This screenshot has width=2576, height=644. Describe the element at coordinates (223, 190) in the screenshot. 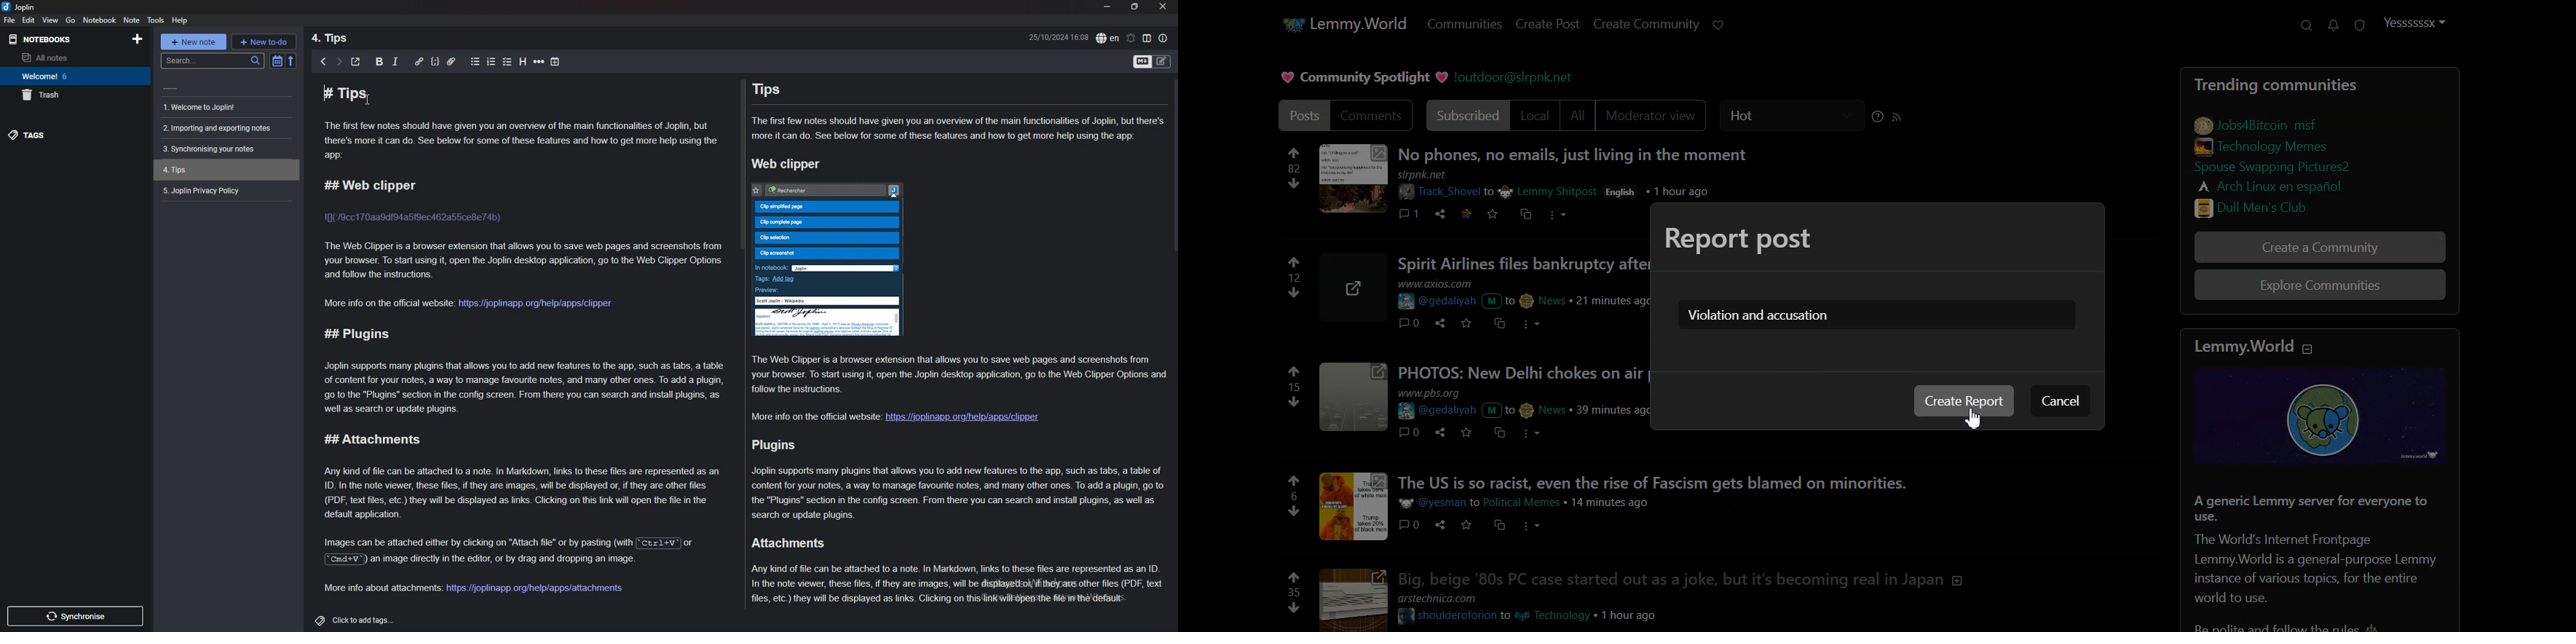

I see `note 6` at that location.